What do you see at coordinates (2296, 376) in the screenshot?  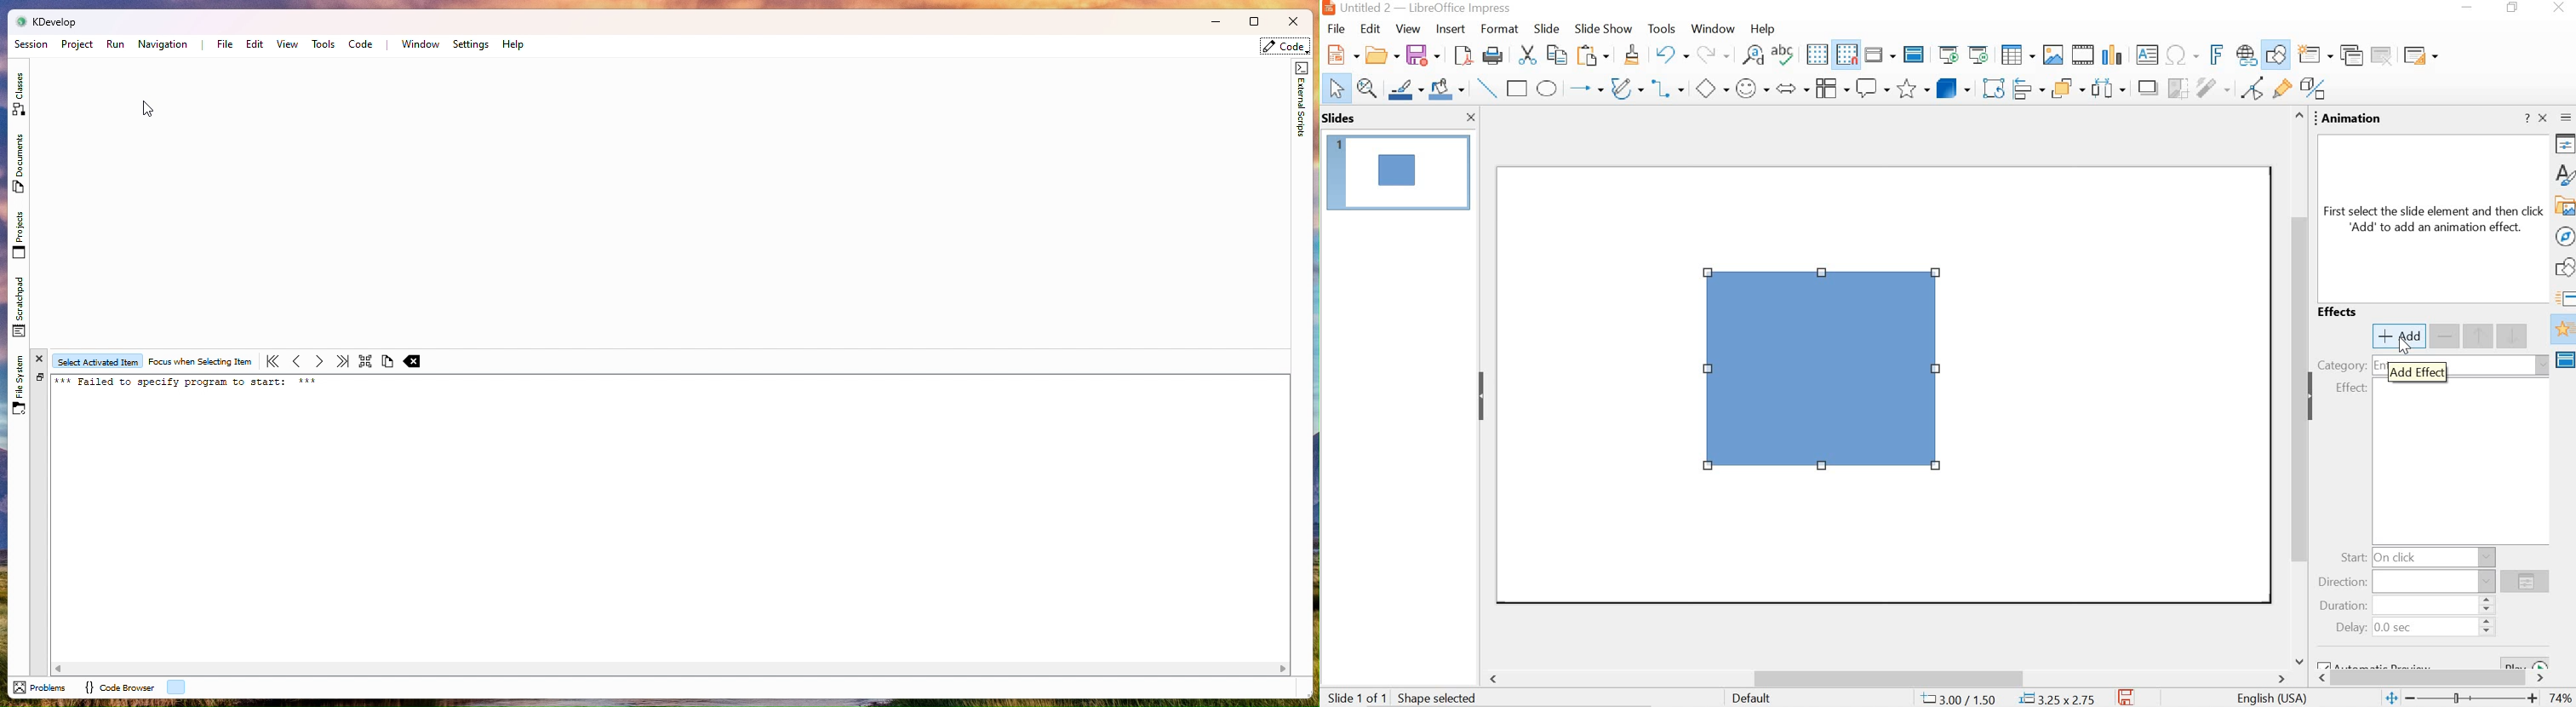 I see `scrollbar` at bounding box center [2296, 376].